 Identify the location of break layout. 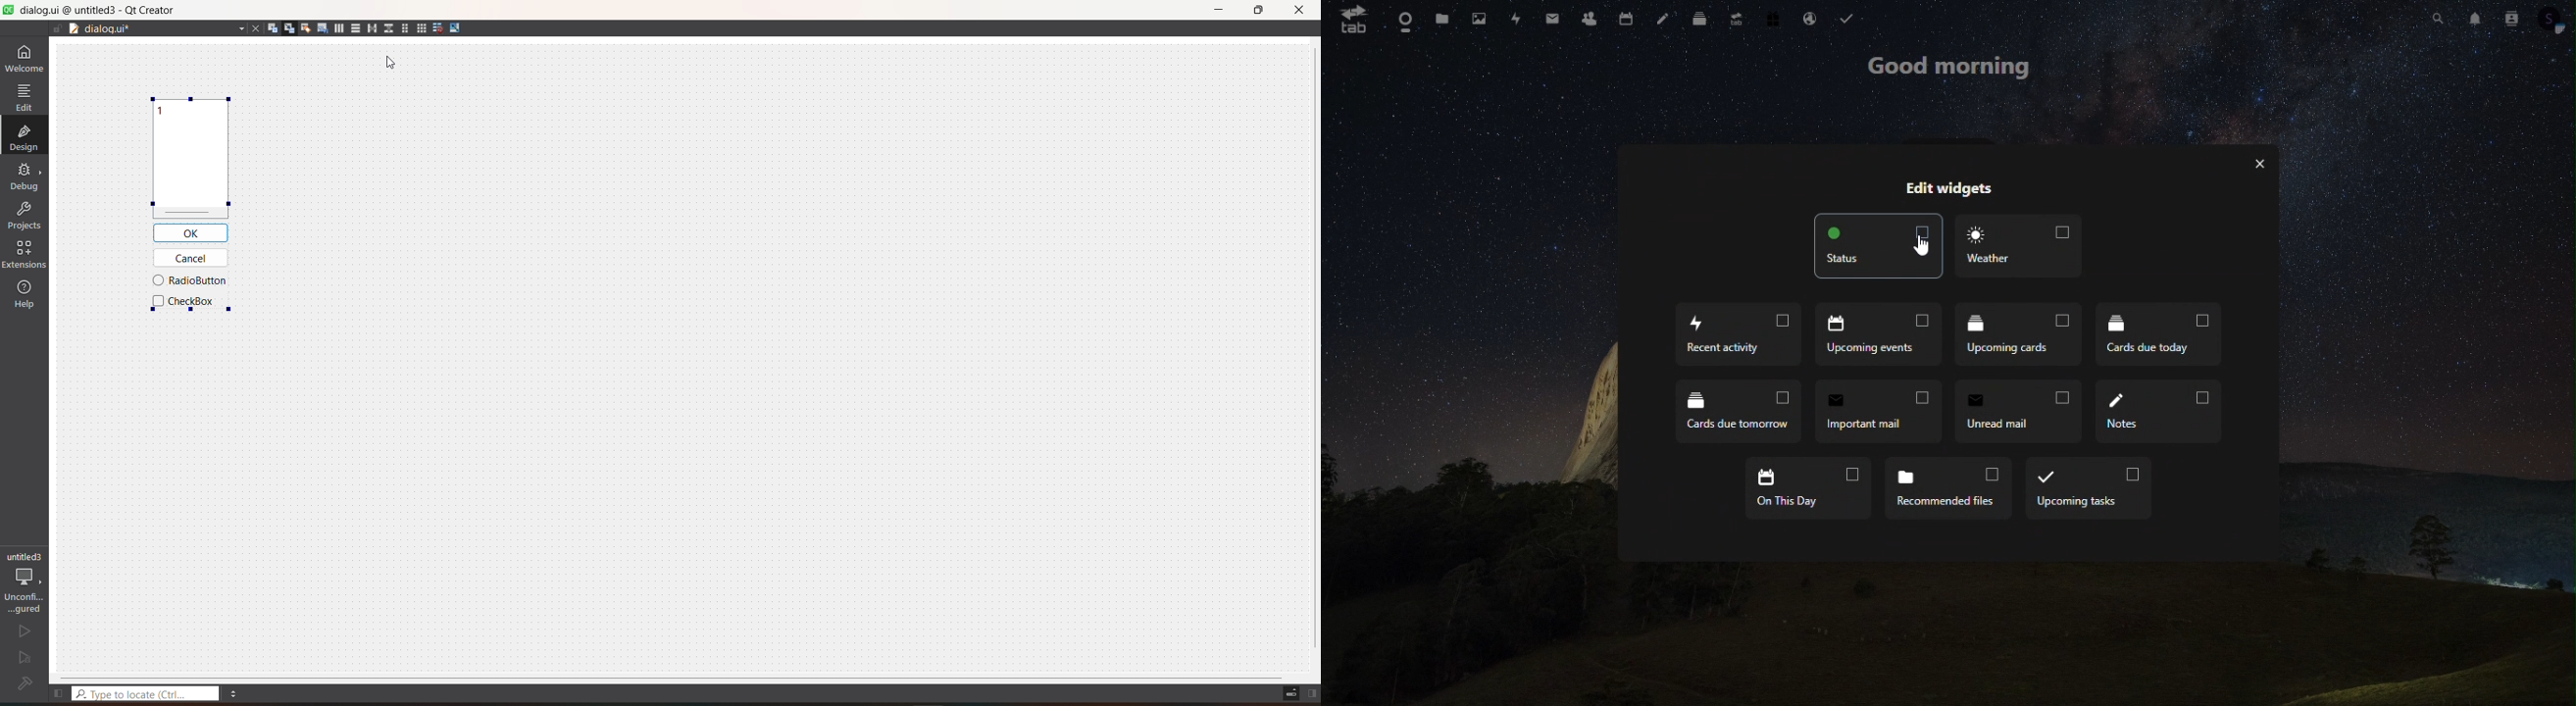
(438, 29).